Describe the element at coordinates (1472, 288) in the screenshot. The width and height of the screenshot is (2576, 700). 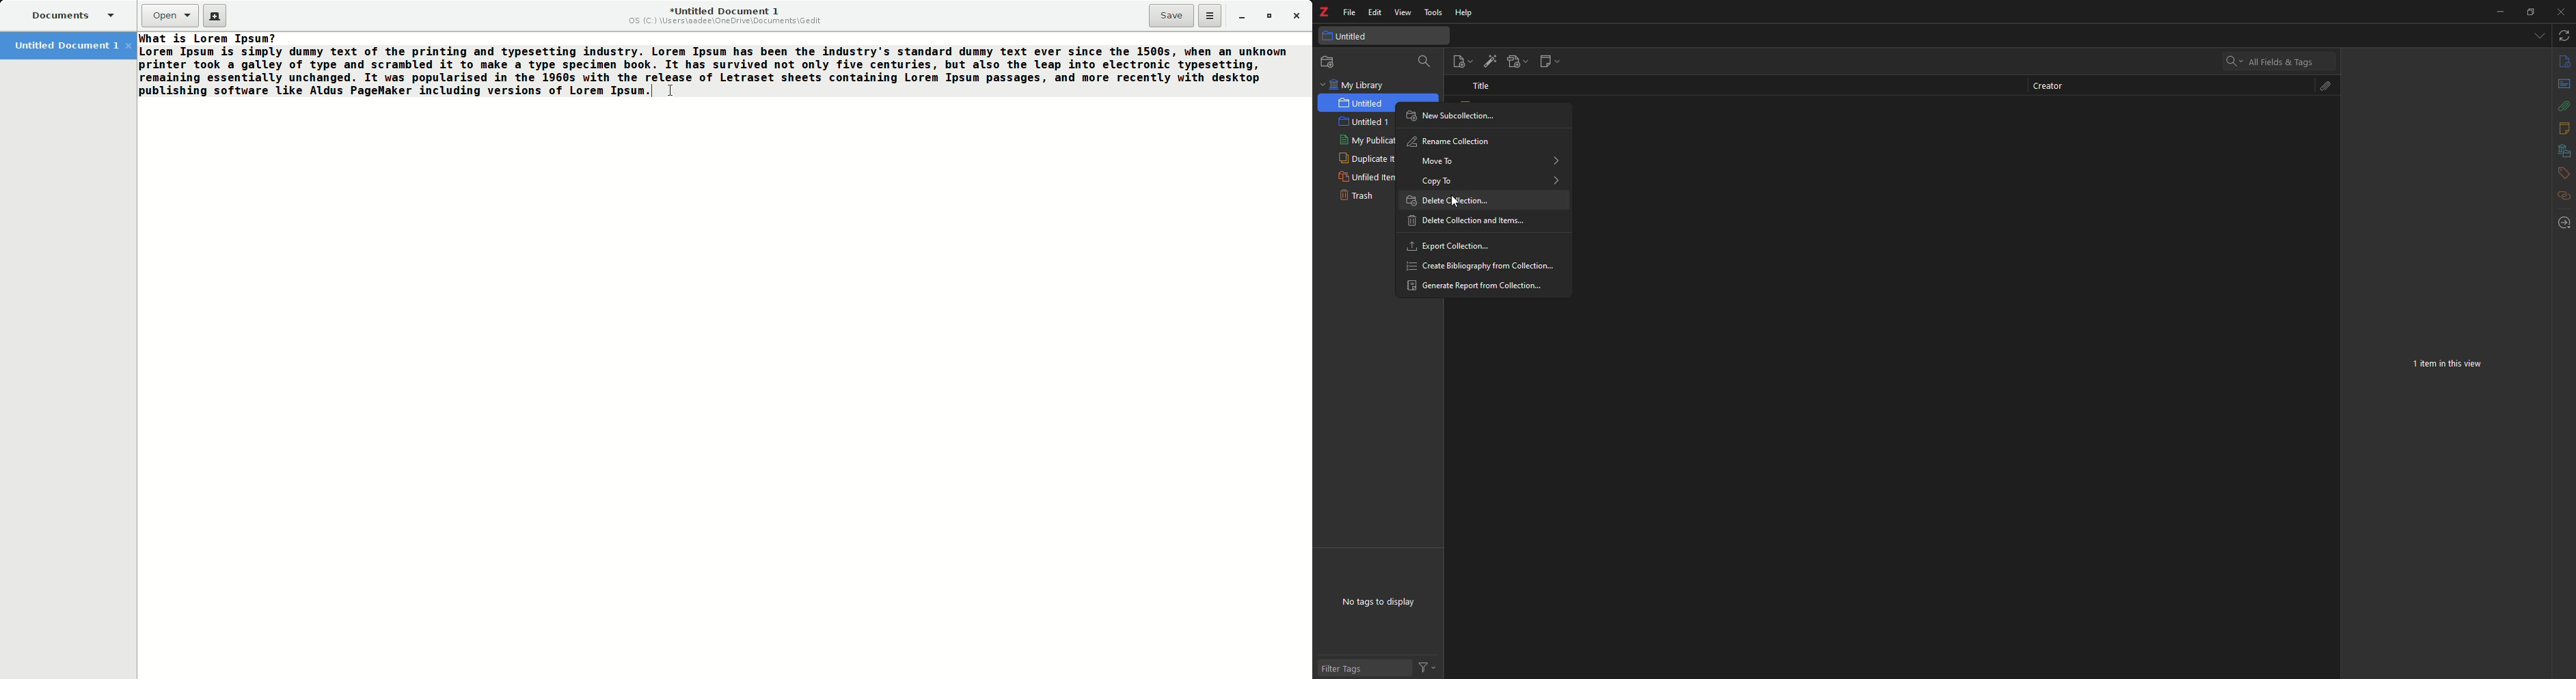
I see `generate report from collection` at that location.